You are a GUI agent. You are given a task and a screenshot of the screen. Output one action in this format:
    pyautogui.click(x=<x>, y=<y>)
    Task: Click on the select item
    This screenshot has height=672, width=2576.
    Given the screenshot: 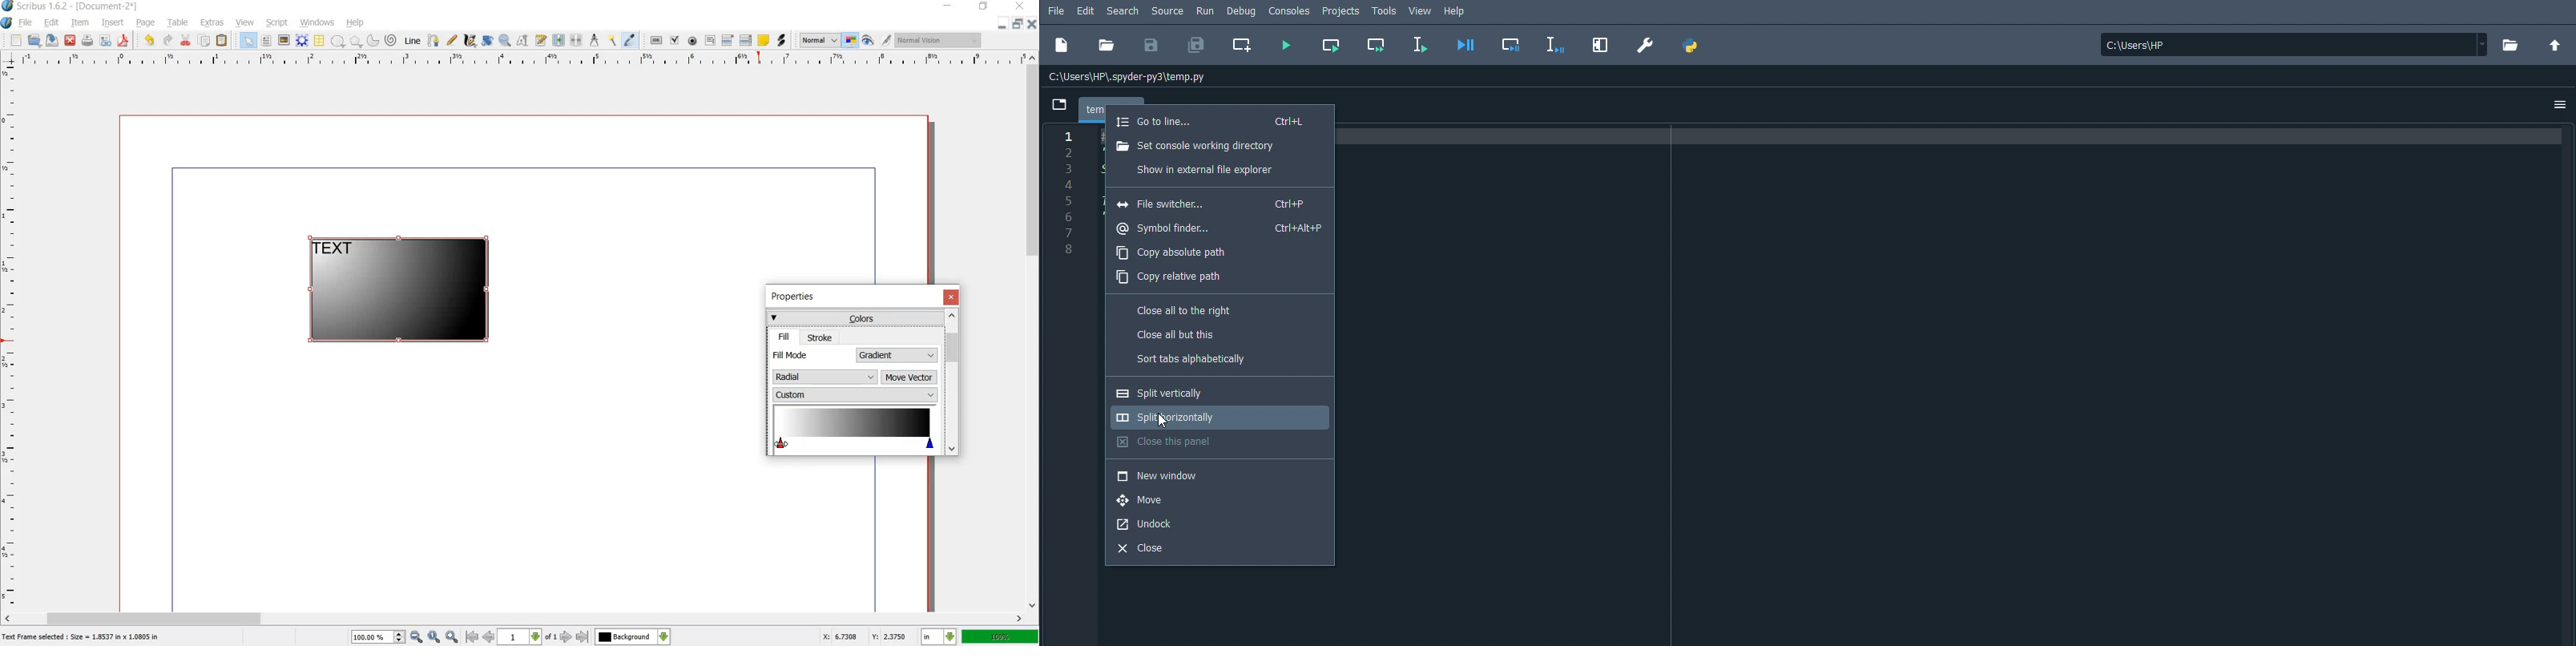 What is the action you would take?
    pyautogui.click(x=248, y=40)
    